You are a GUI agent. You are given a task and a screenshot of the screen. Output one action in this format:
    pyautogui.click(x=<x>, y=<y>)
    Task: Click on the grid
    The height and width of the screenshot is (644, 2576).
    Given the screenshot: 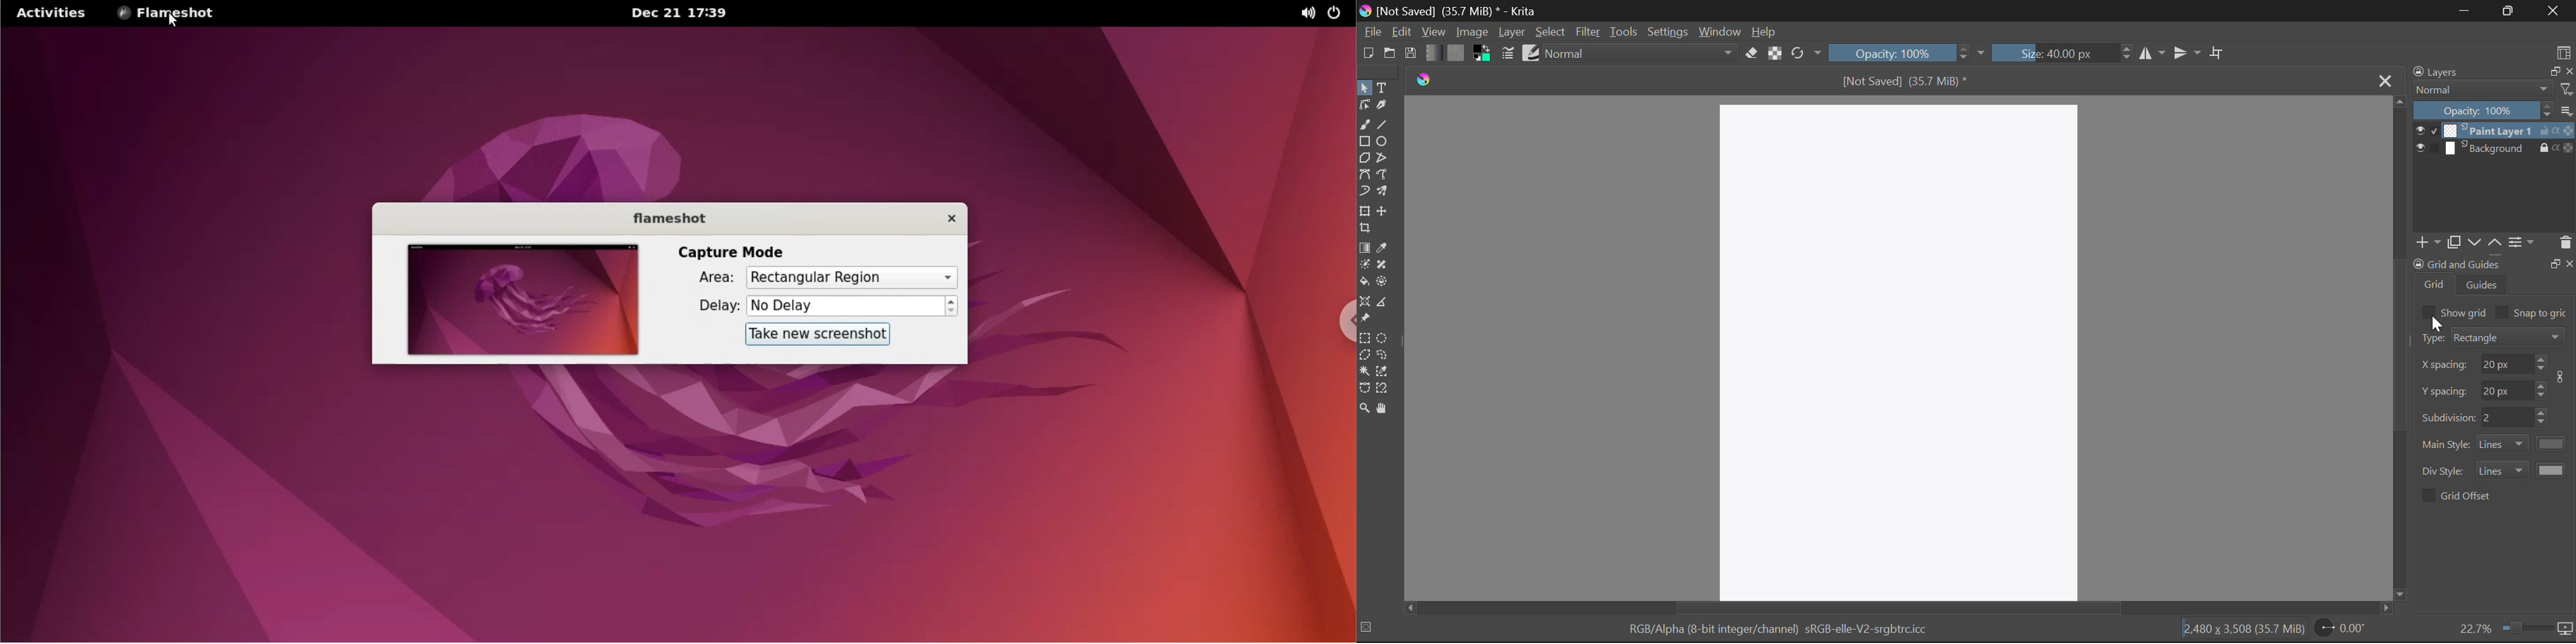 What is the action you would take?
    pyautogui.click(x=2435, y=284)
    